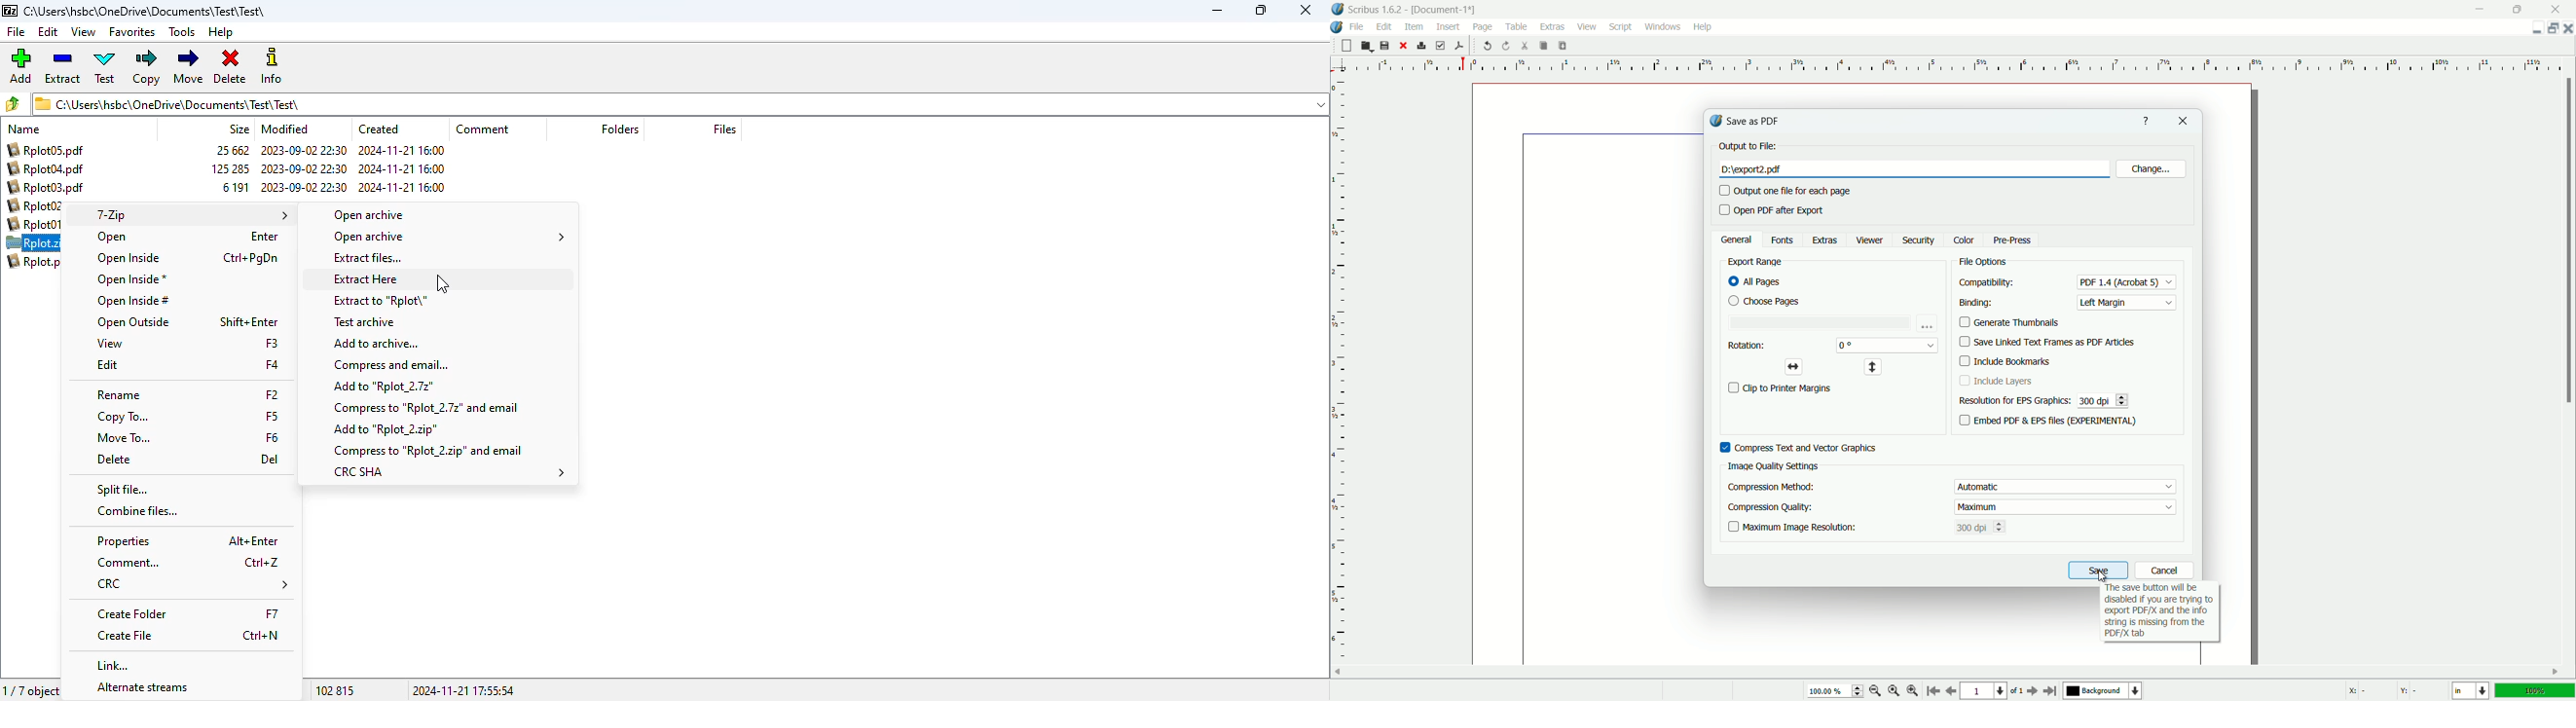 The image size is (2576, 728). Describe the element at coordinates (2551, 29) in the screenshot. I see `change layout` at that location.